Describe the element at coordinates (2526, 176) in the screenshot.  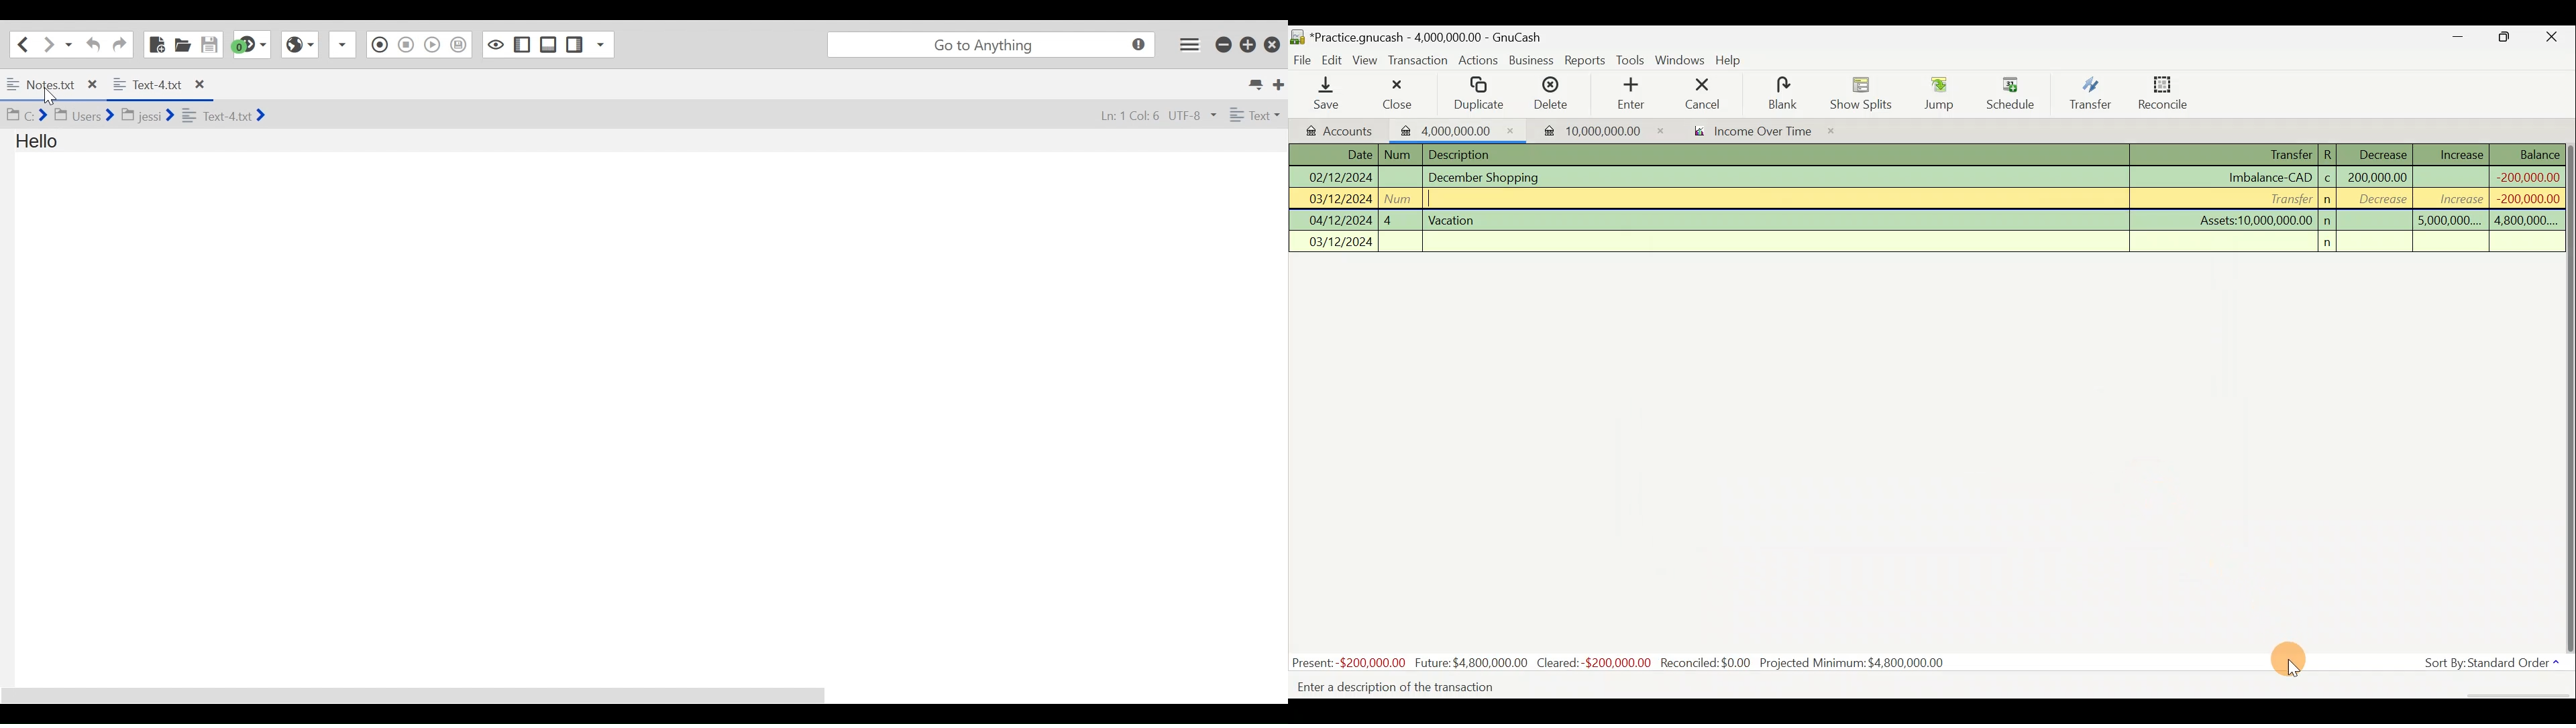
I see `-200,000,000` at that location.